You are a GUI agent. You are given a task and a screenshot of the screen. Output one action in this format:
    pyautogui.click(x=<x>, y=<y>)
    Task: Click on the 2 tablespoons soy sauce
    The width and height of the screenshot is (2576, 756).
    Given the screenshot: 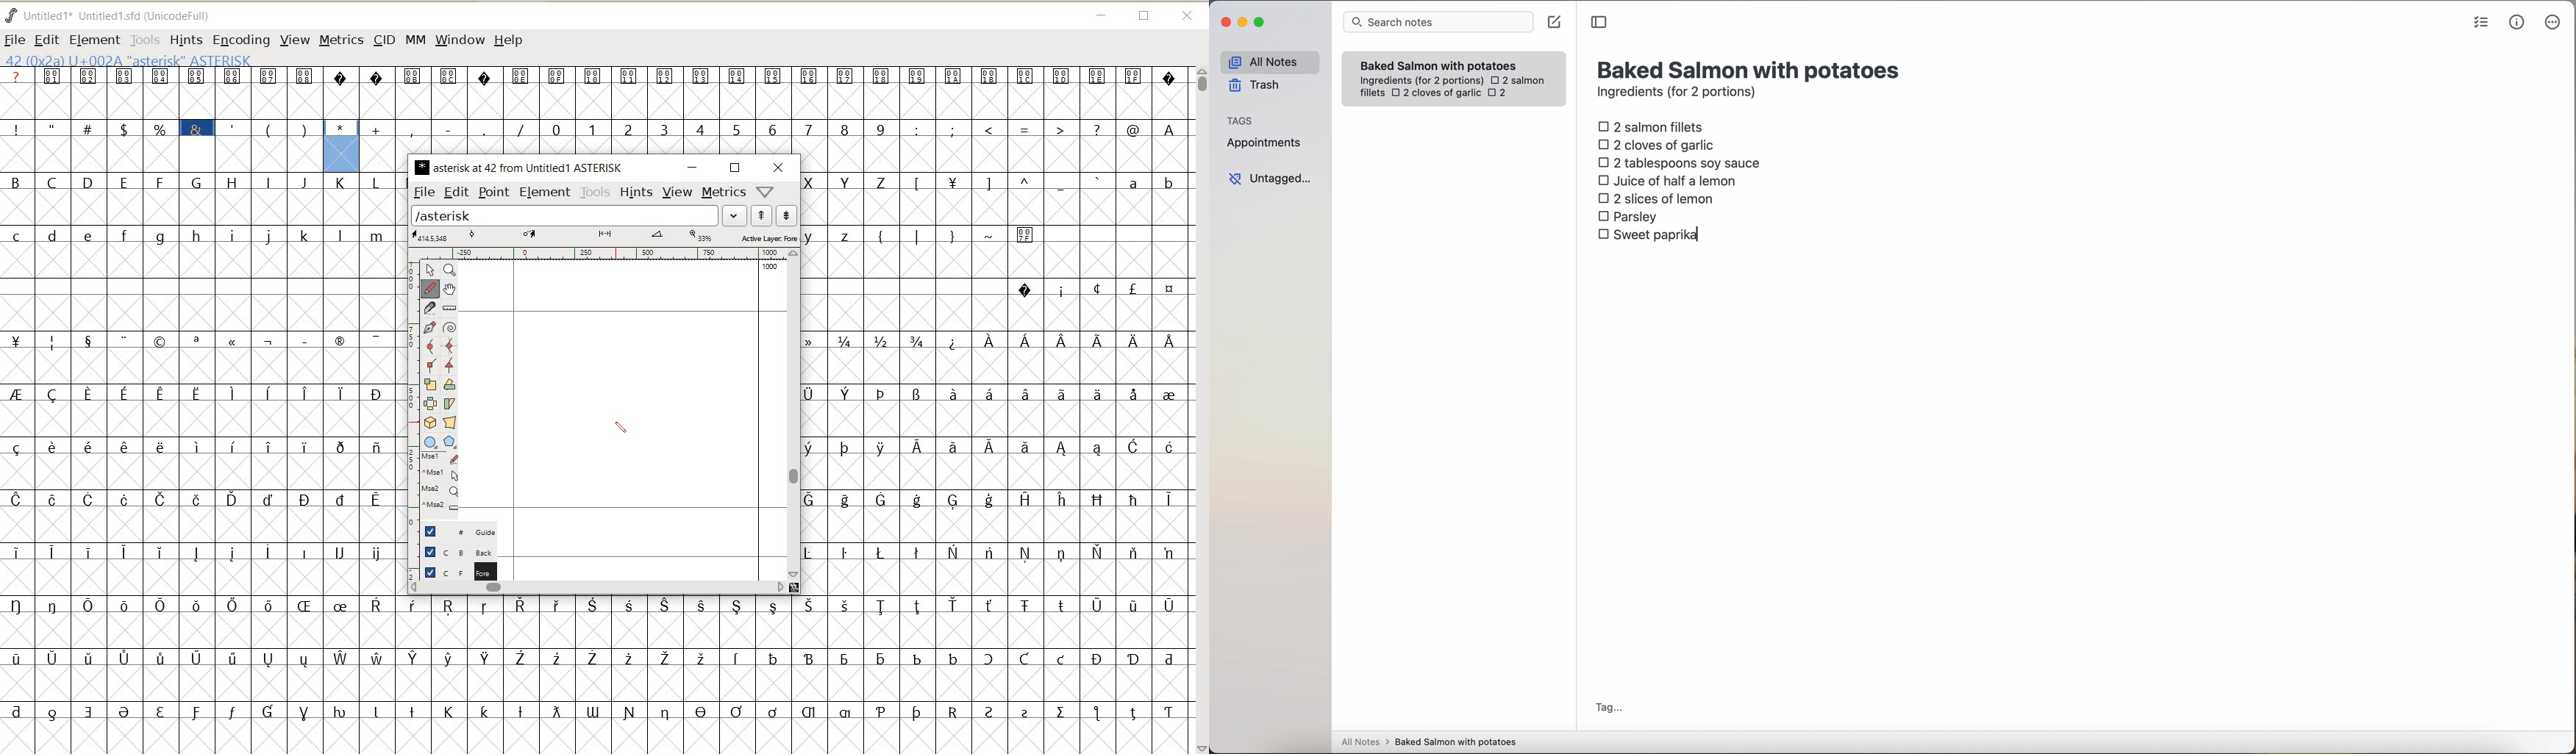 What is the action you would take?
    pyautogui.click(x=1679, y=162)
    